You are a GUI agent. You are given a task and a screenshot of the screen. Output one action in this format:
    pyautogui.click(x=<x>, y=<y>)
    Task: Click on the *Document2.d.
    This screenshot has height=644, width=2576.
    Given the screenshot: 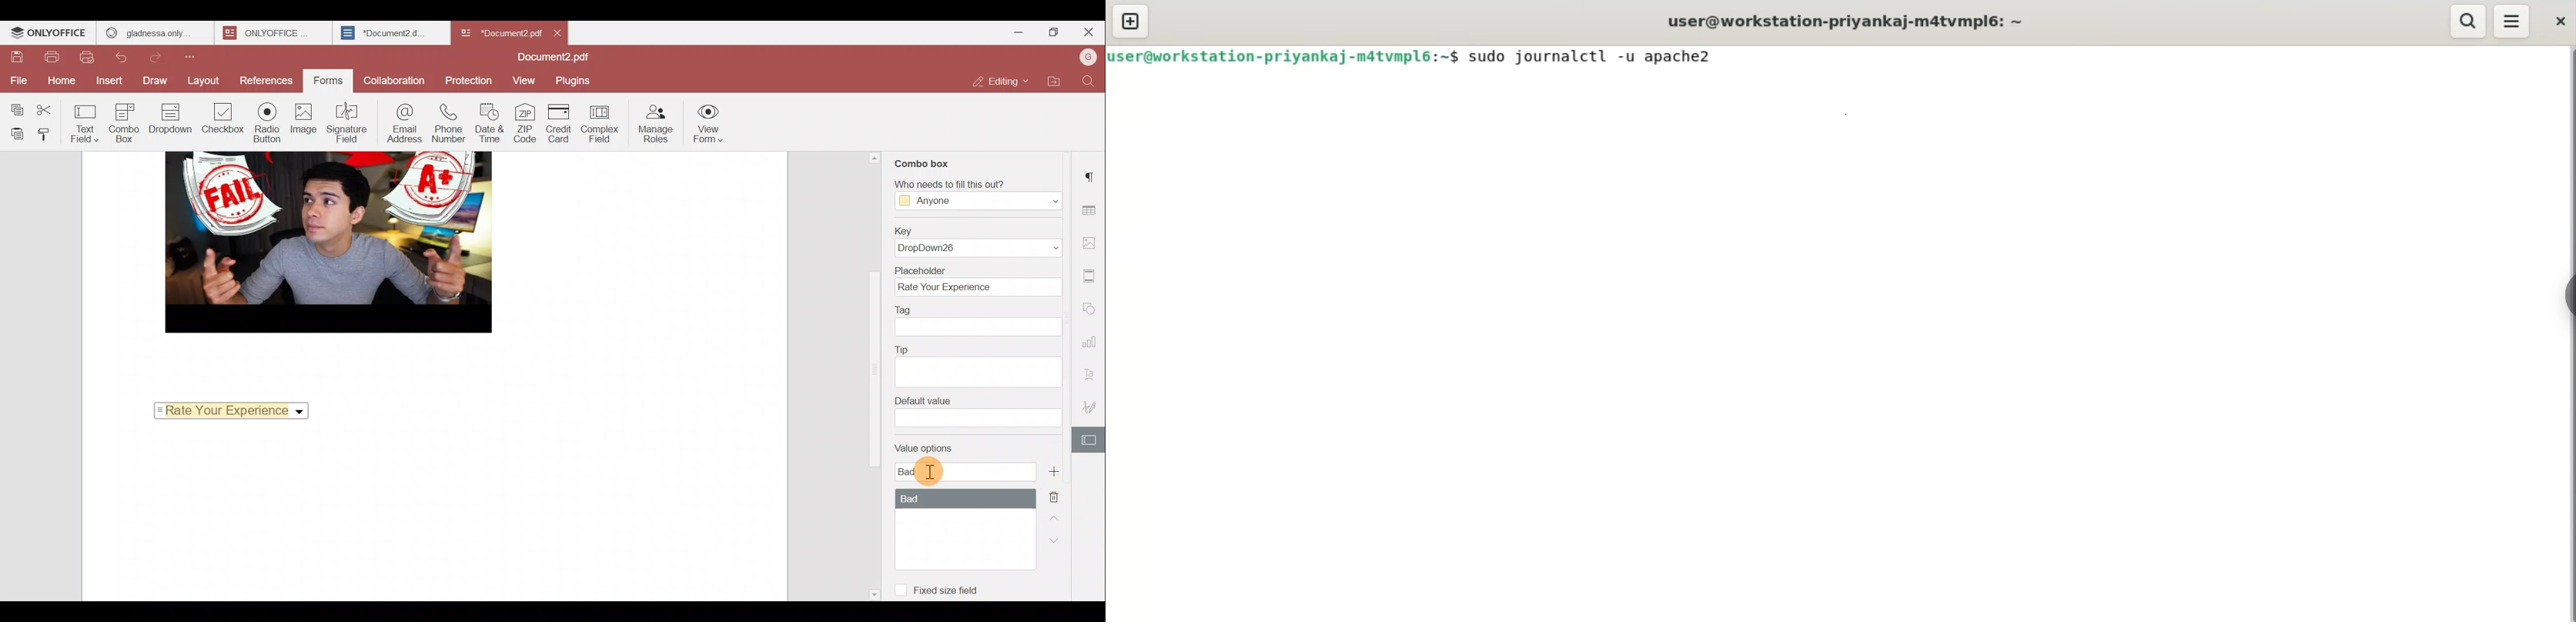 What is the action you would take?
    pyautogui.click(x=384, y=31)
    